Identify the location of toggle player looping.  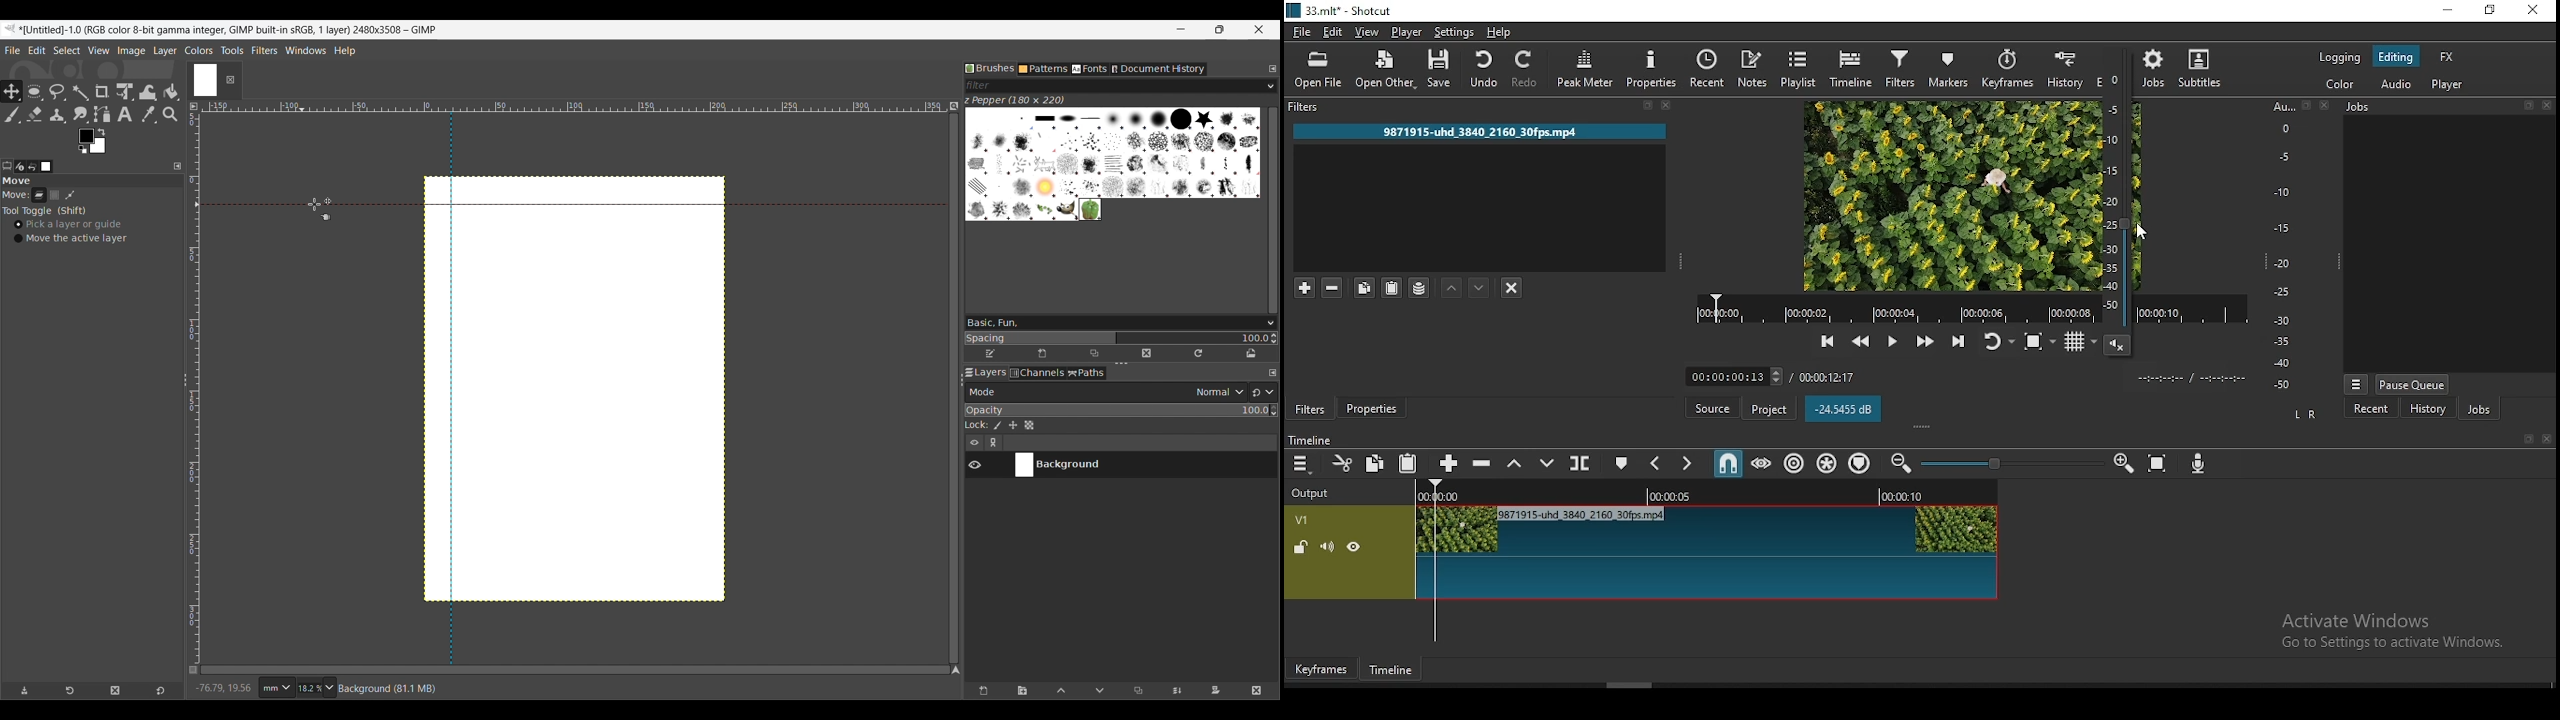
(1997, 342).